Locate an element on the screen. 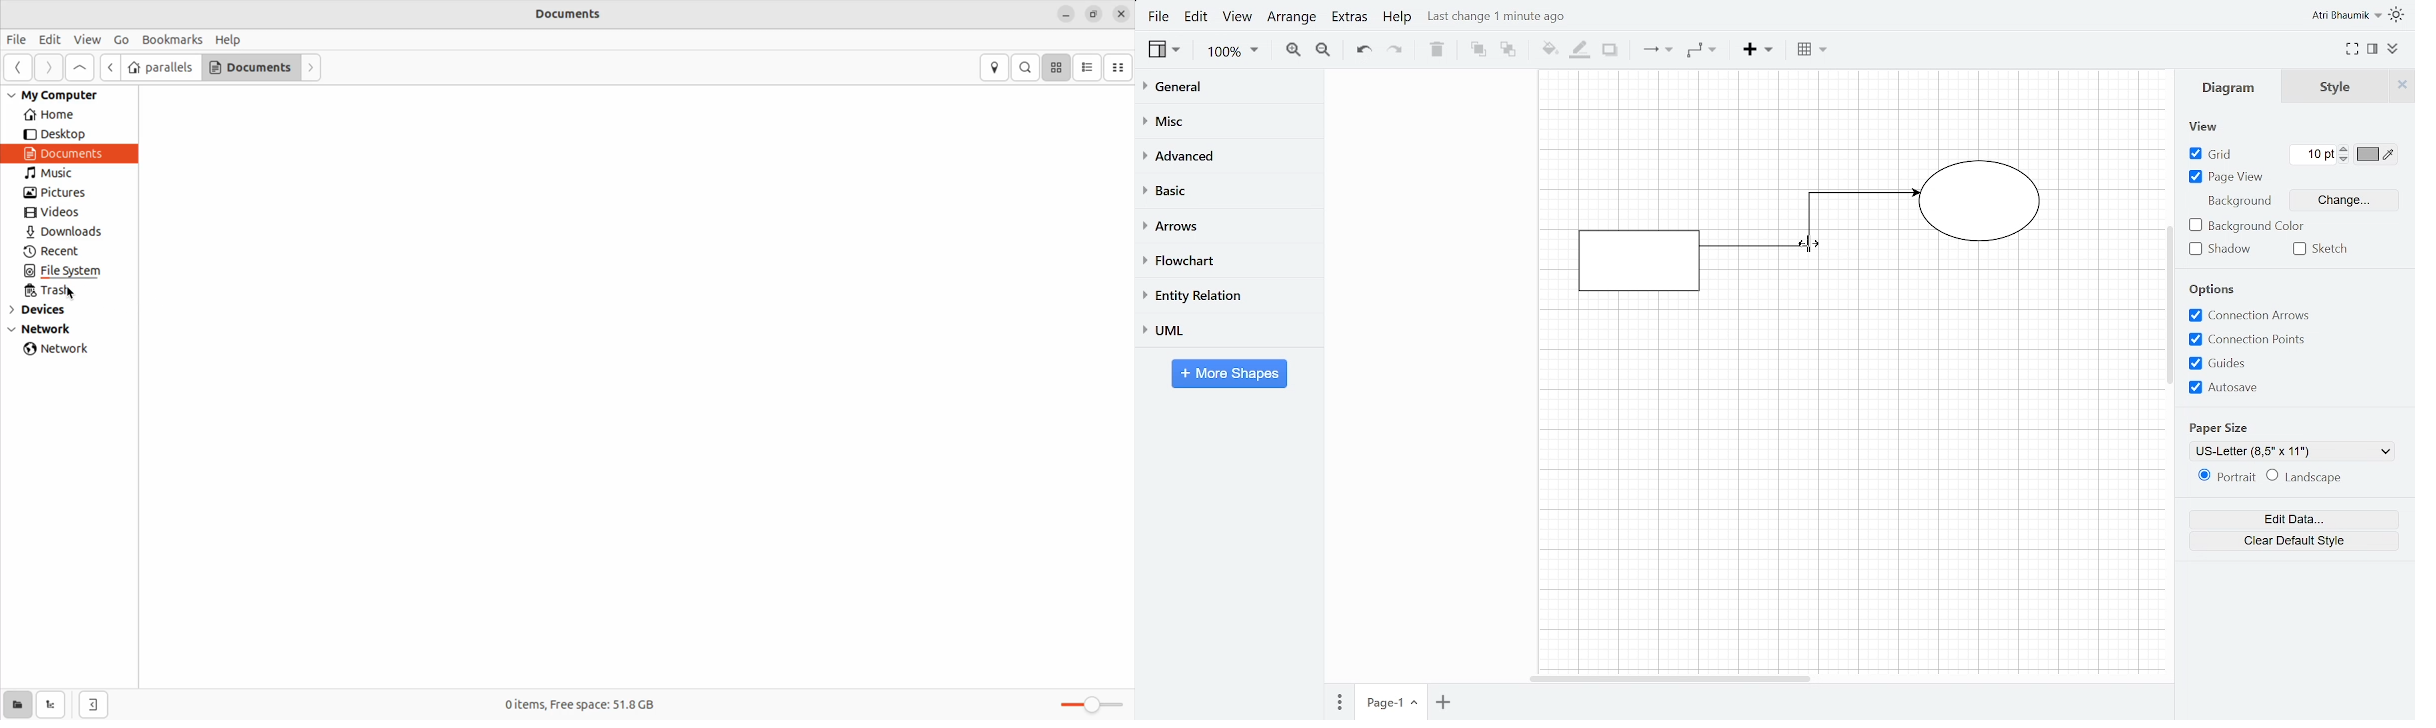  Undo is located at coordinates (1362, 50).